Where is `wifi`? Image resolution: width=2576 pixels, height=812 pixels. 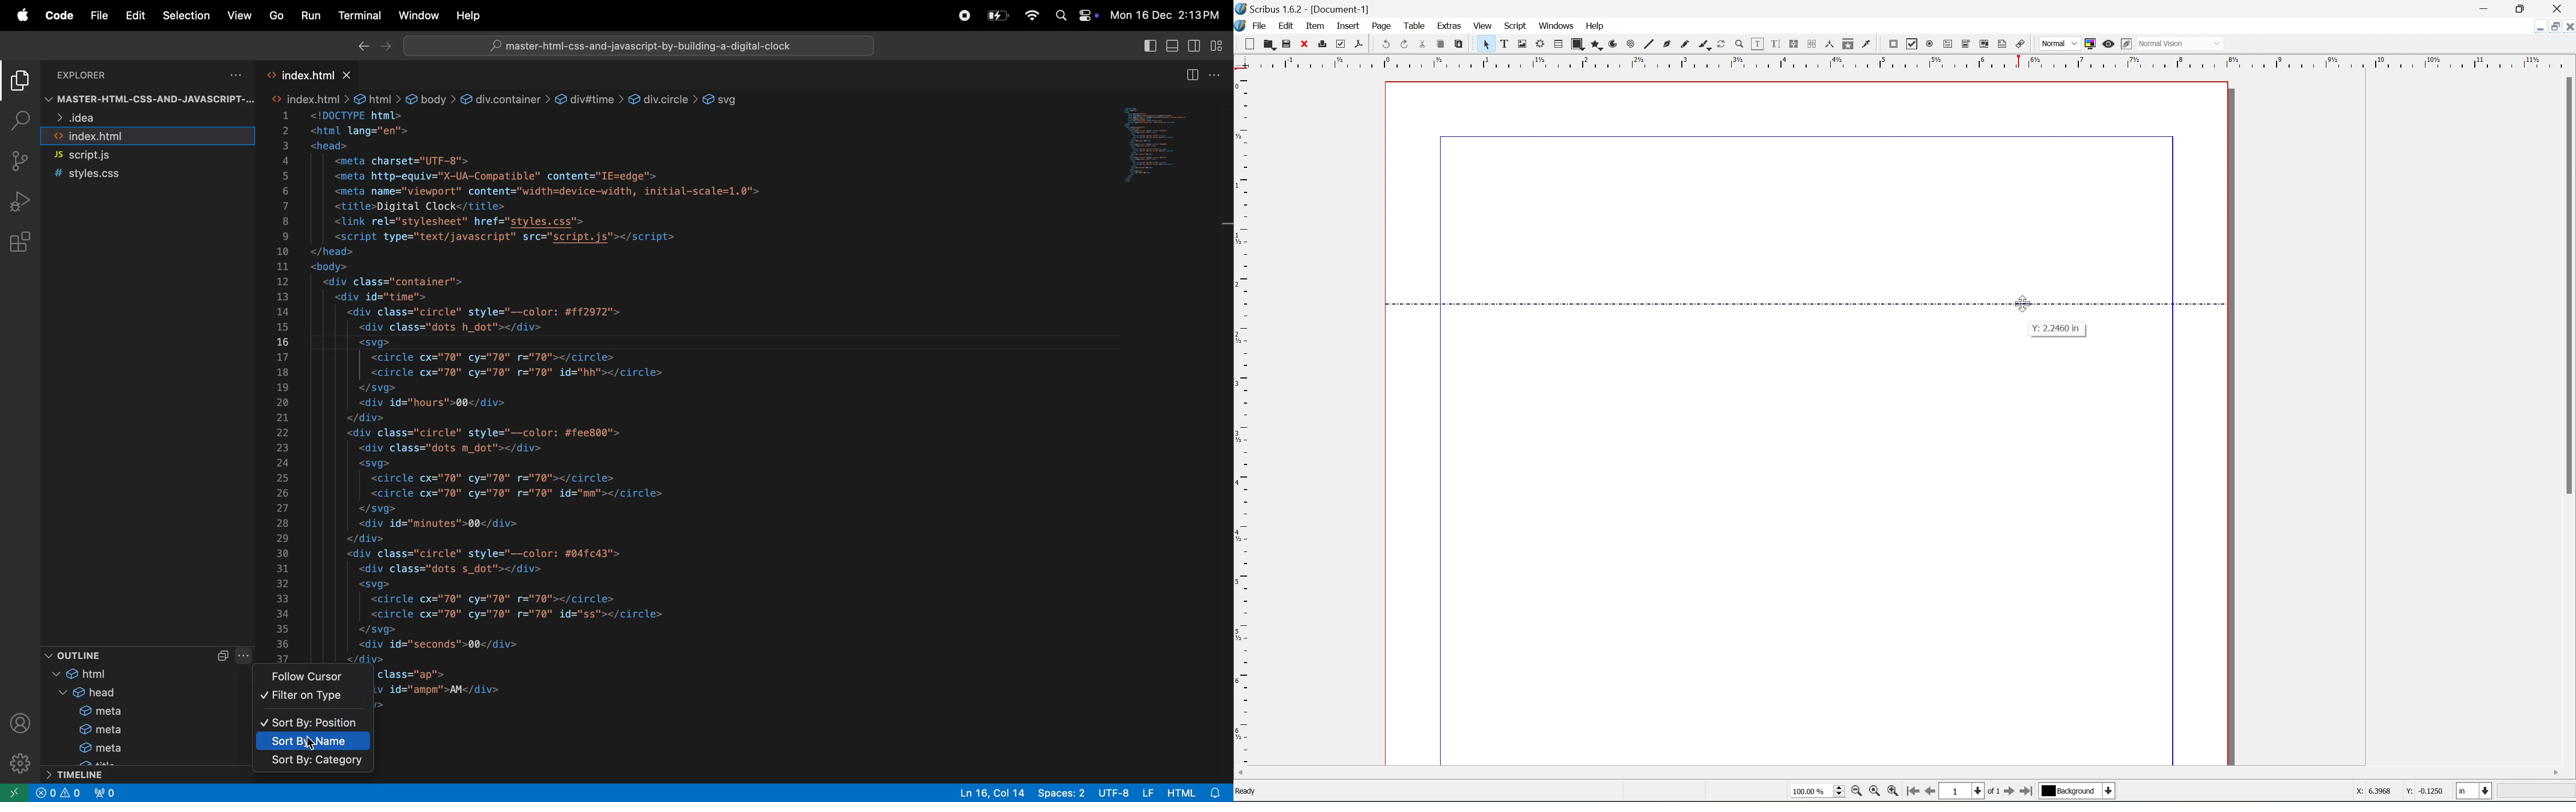
wifi is located at coordinates (1027, 16).